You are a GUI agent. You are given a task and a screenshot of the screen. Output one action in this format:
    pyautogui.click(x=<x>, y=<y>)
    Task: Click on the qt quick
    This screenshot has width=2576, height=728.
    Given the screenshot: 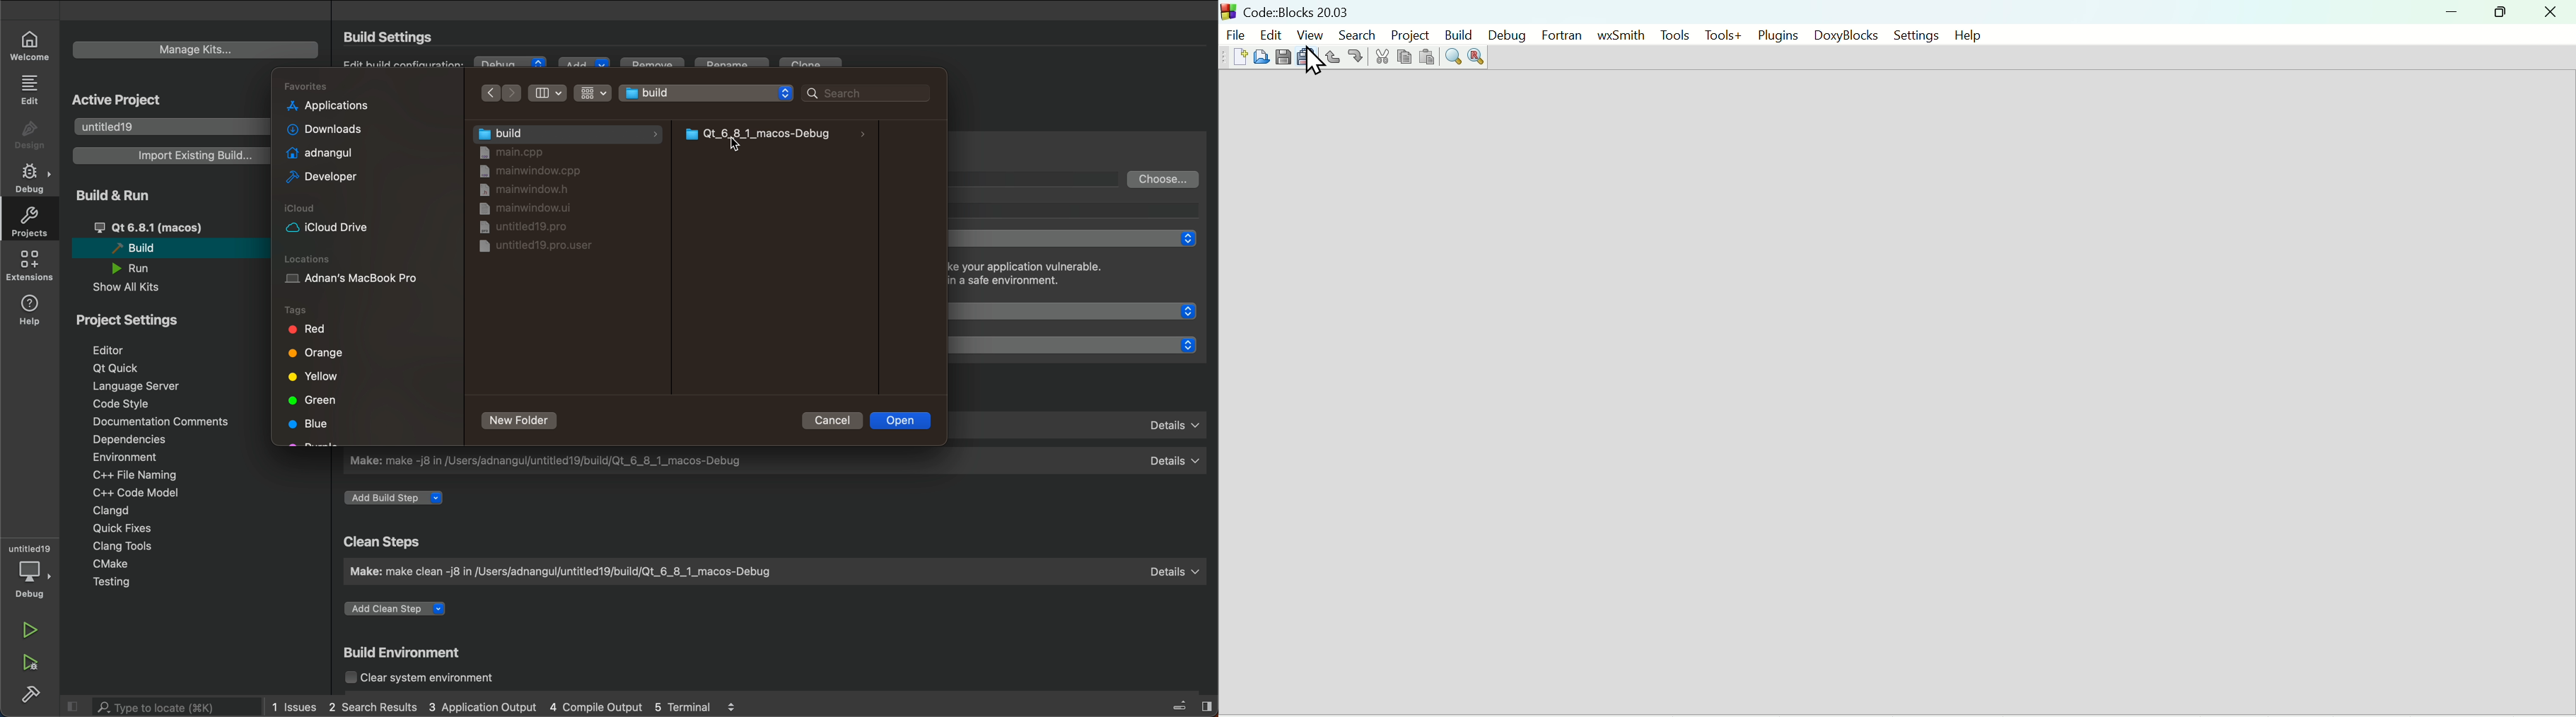 What is the action you would take?
    pyautogui.click(x=1082, y=310)
    